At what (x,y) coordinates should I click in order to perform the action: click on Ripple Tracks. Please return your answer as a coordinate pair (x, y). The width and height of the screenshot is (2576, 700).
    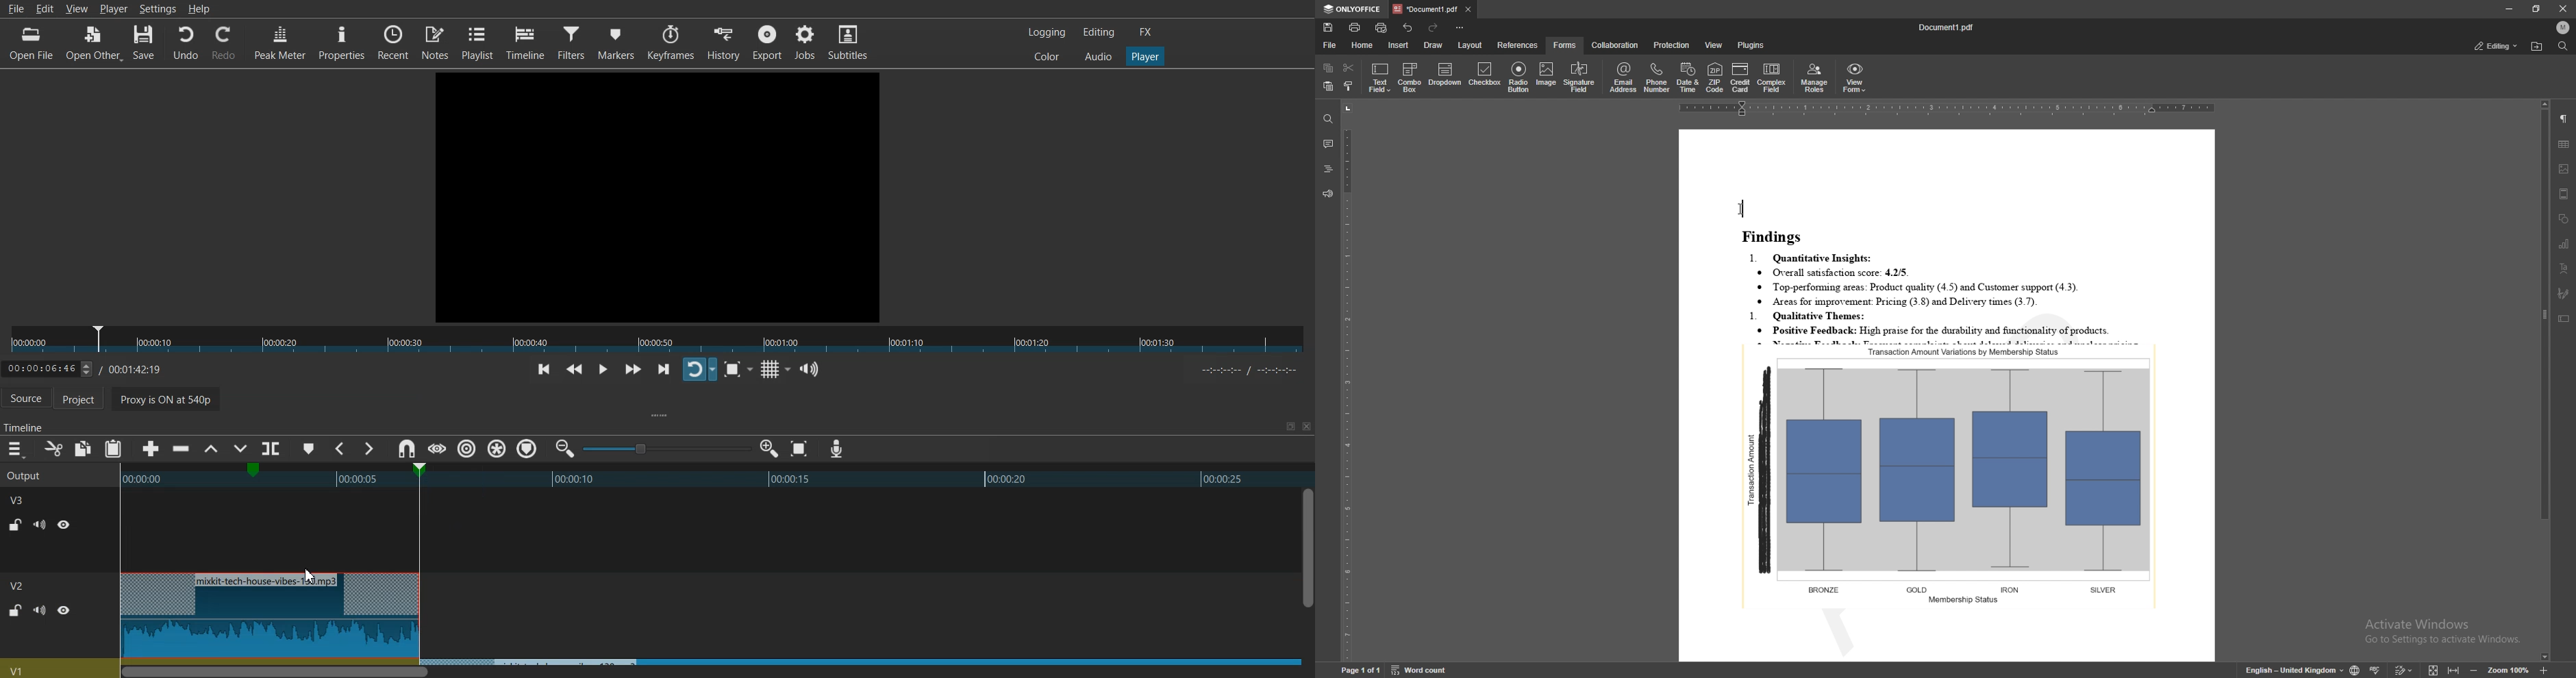
    Looking at the image, I should click on (528, 449).